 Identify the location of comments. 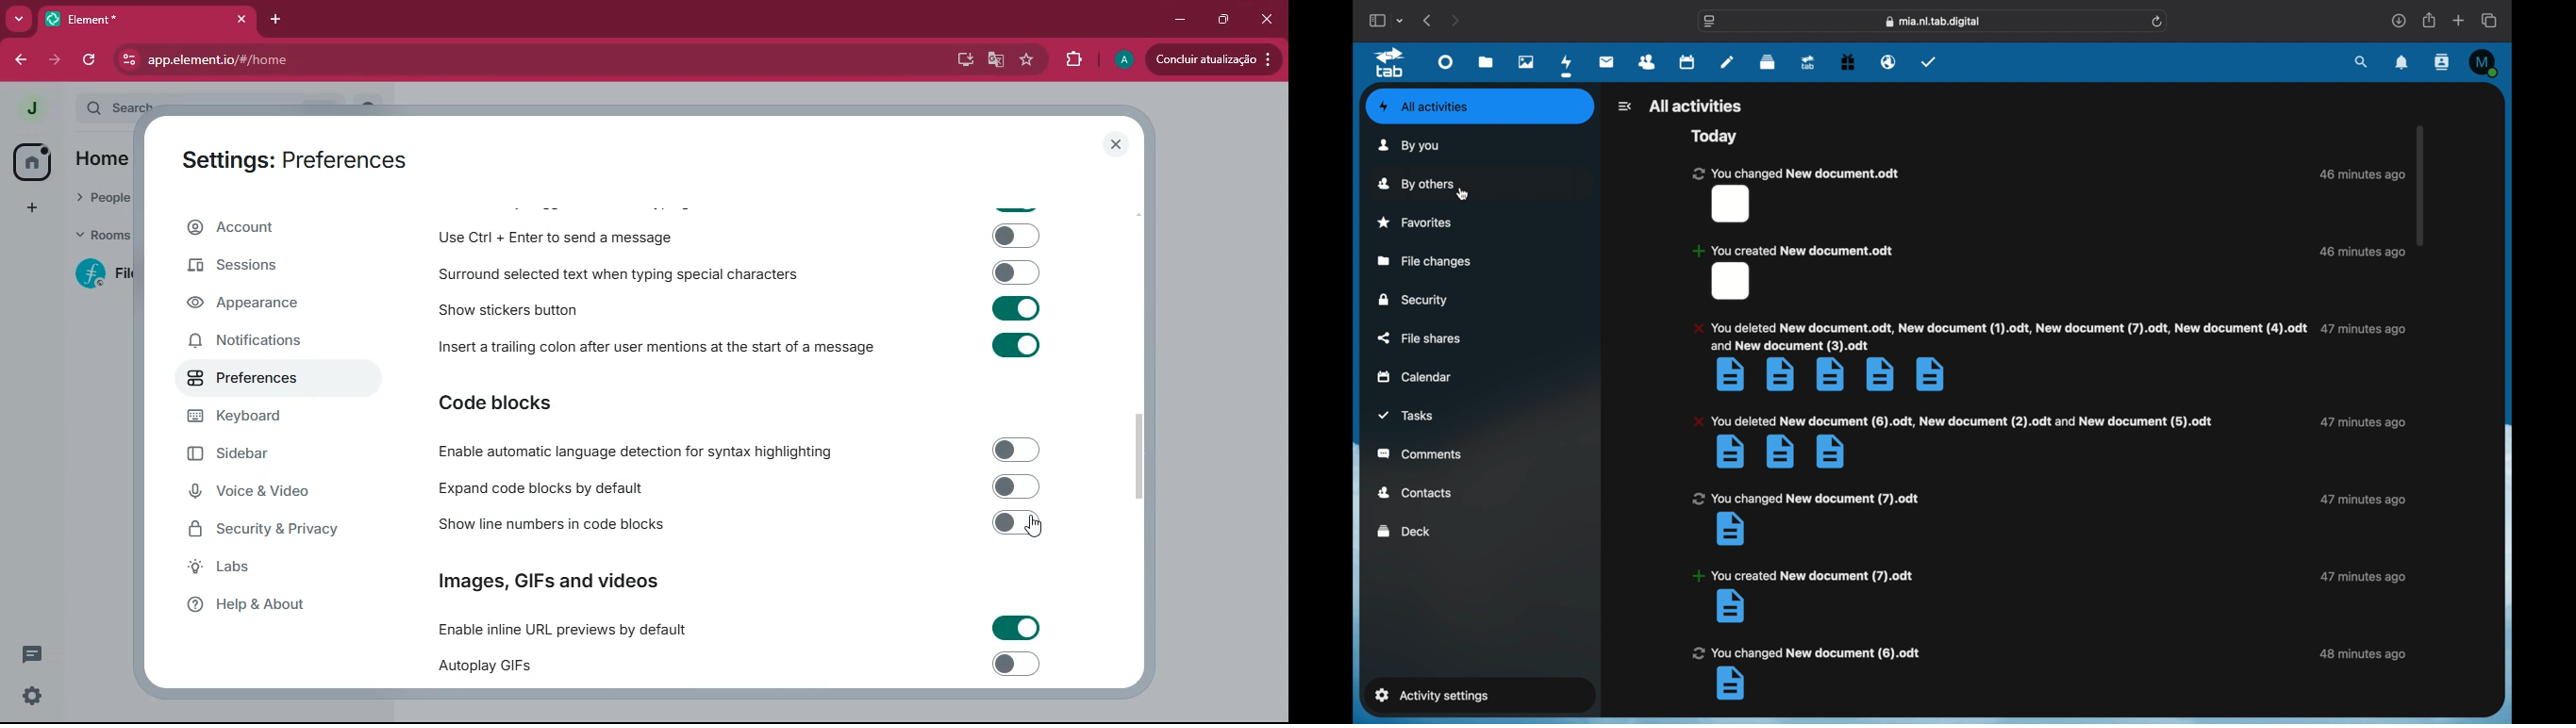
(32, 653).